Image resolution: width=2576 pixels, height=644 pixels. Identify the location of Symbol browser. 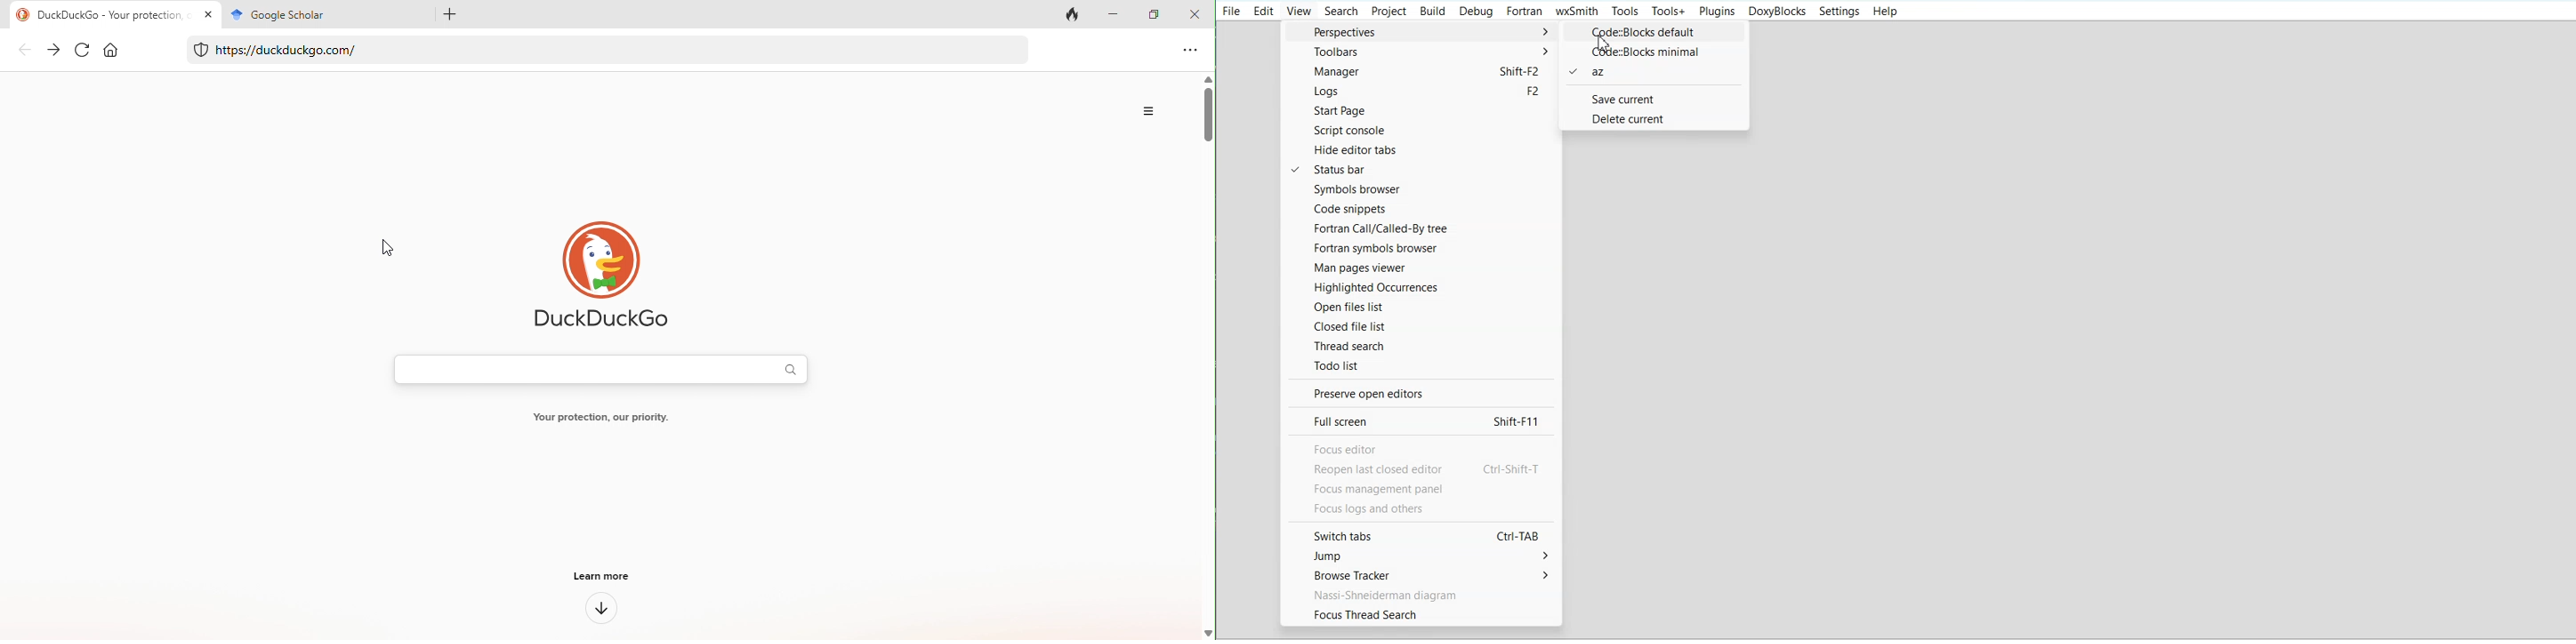
(1421, 189).